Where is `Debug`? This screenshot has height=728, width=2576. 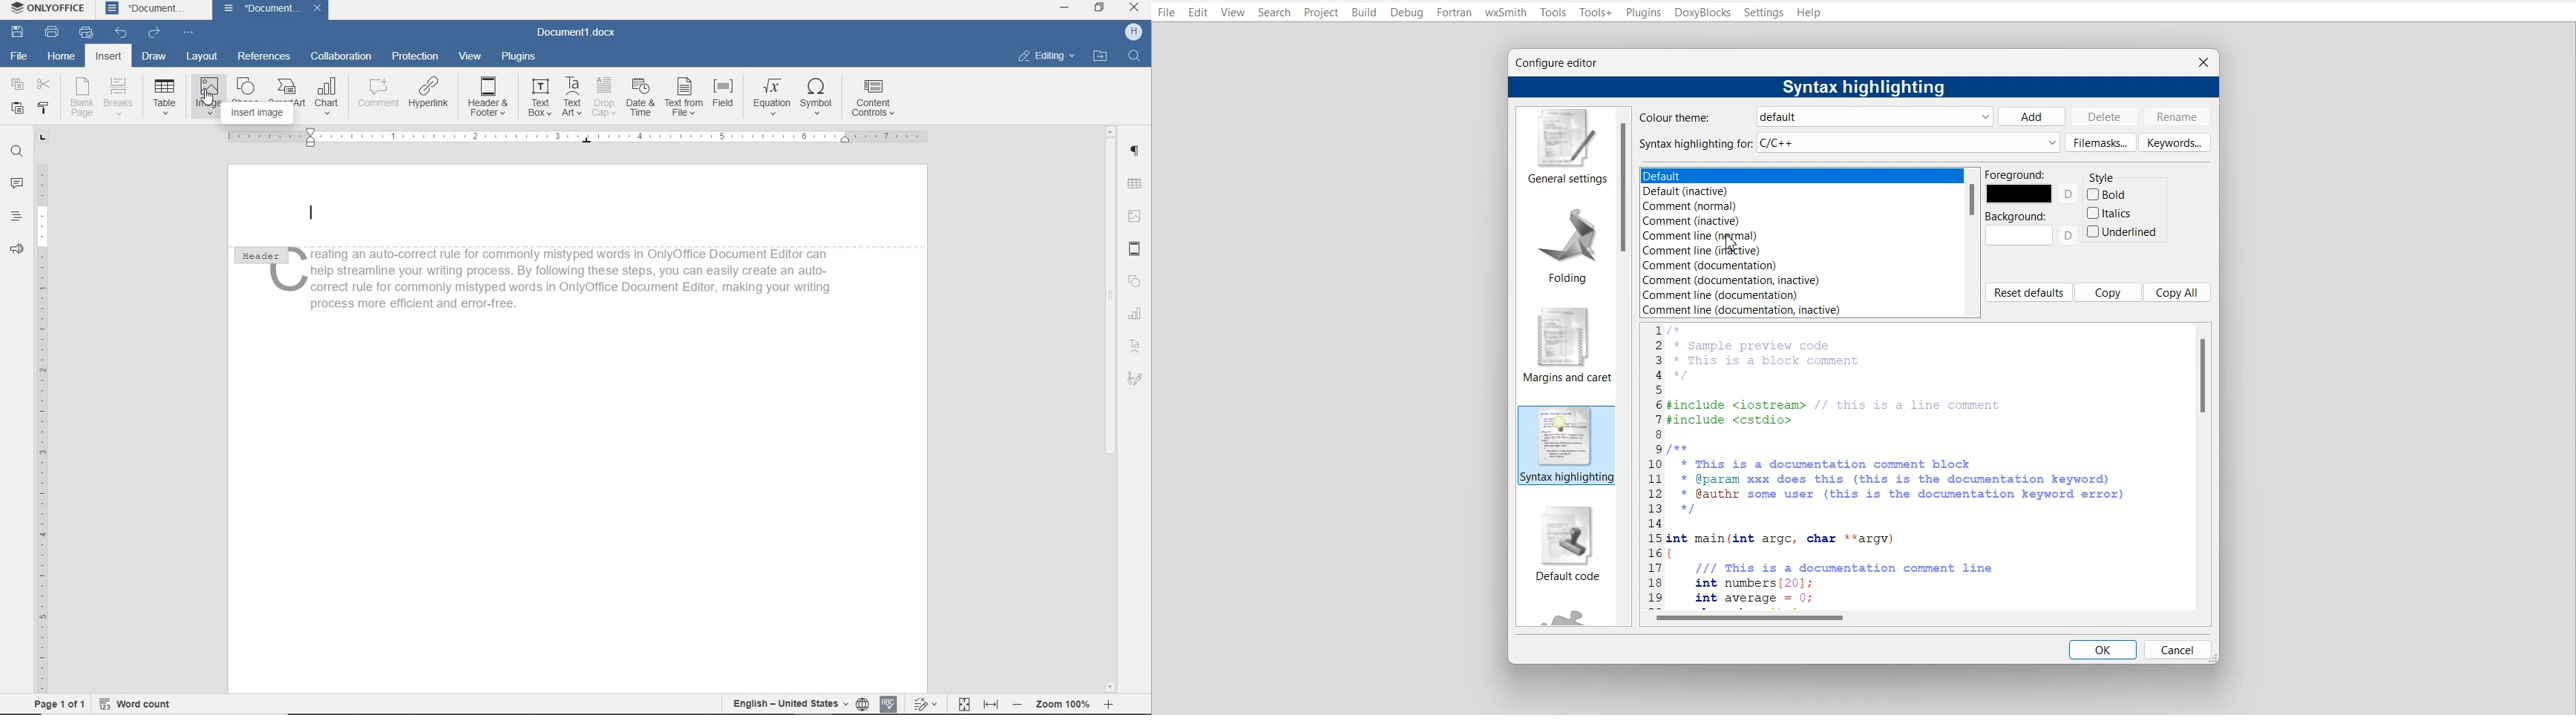
Debug is located at coordinates (1407, 13).